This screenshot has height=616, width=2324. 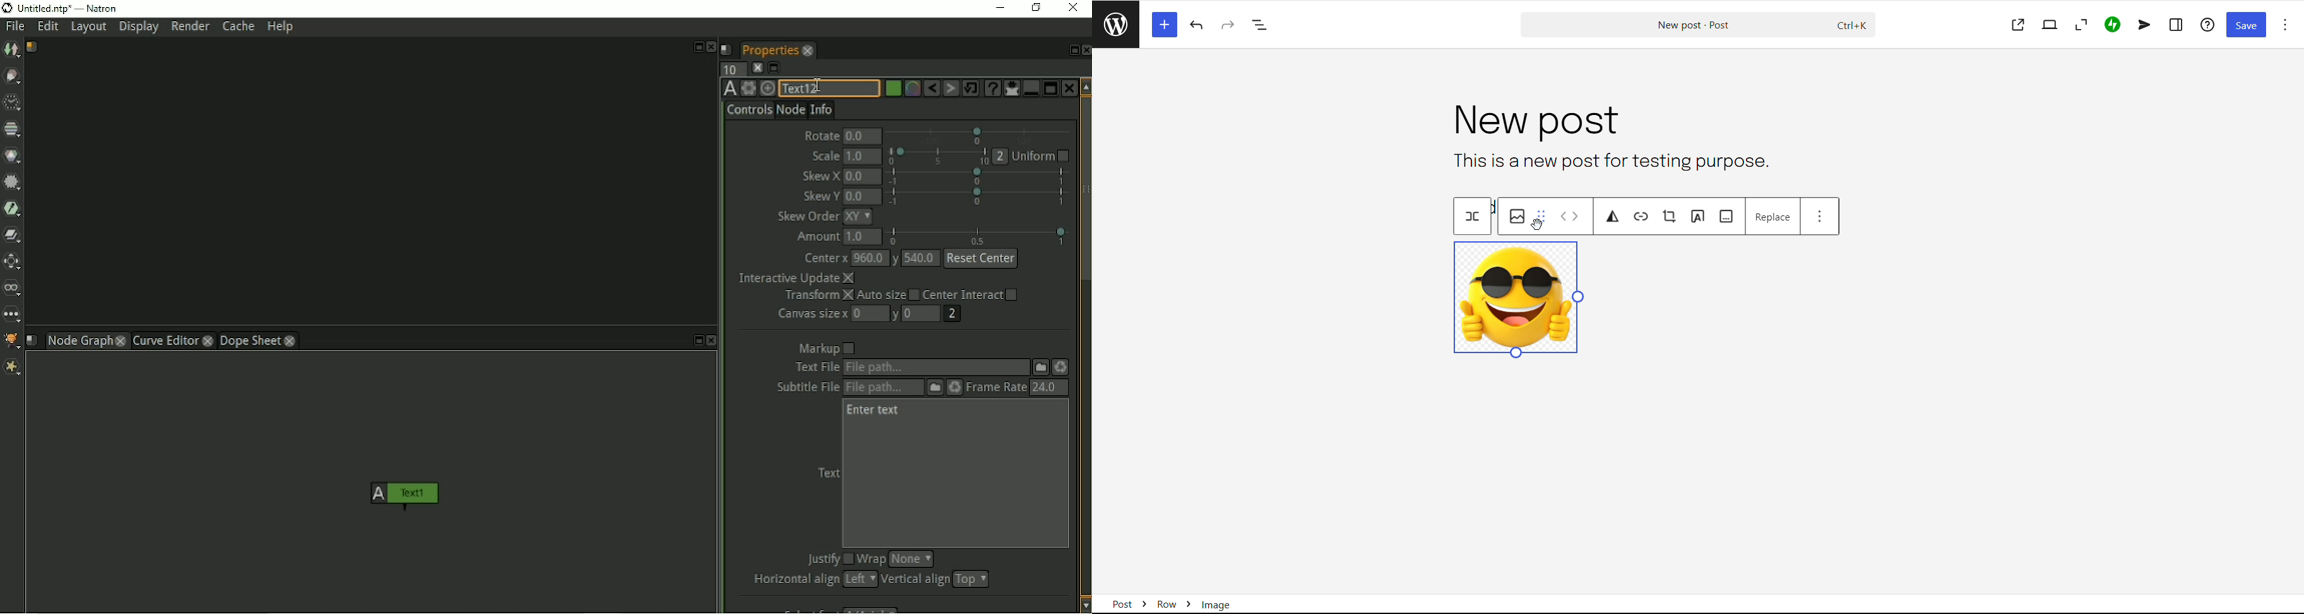 I want to click on cursor, so click(x=1537, y=224).